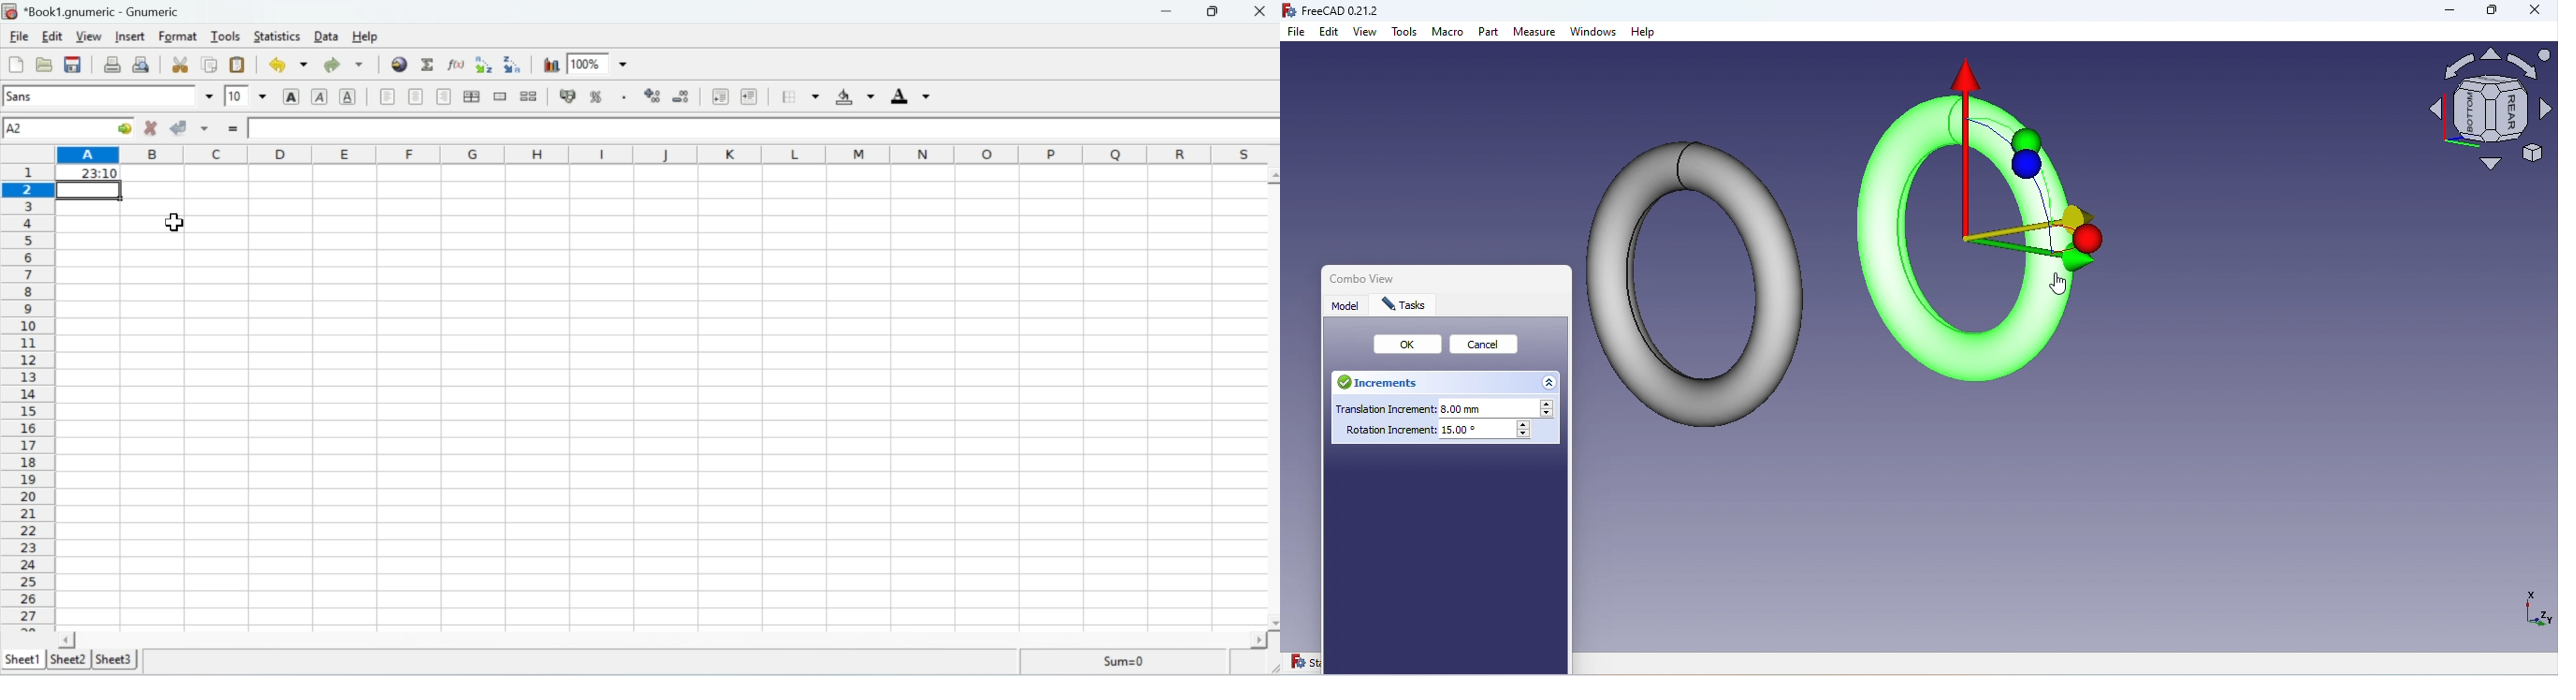 This screenshot has height=700, width=2576. Describe the element at coordinates (600, 63) in the screenshot. I see `Zoom` at that location.